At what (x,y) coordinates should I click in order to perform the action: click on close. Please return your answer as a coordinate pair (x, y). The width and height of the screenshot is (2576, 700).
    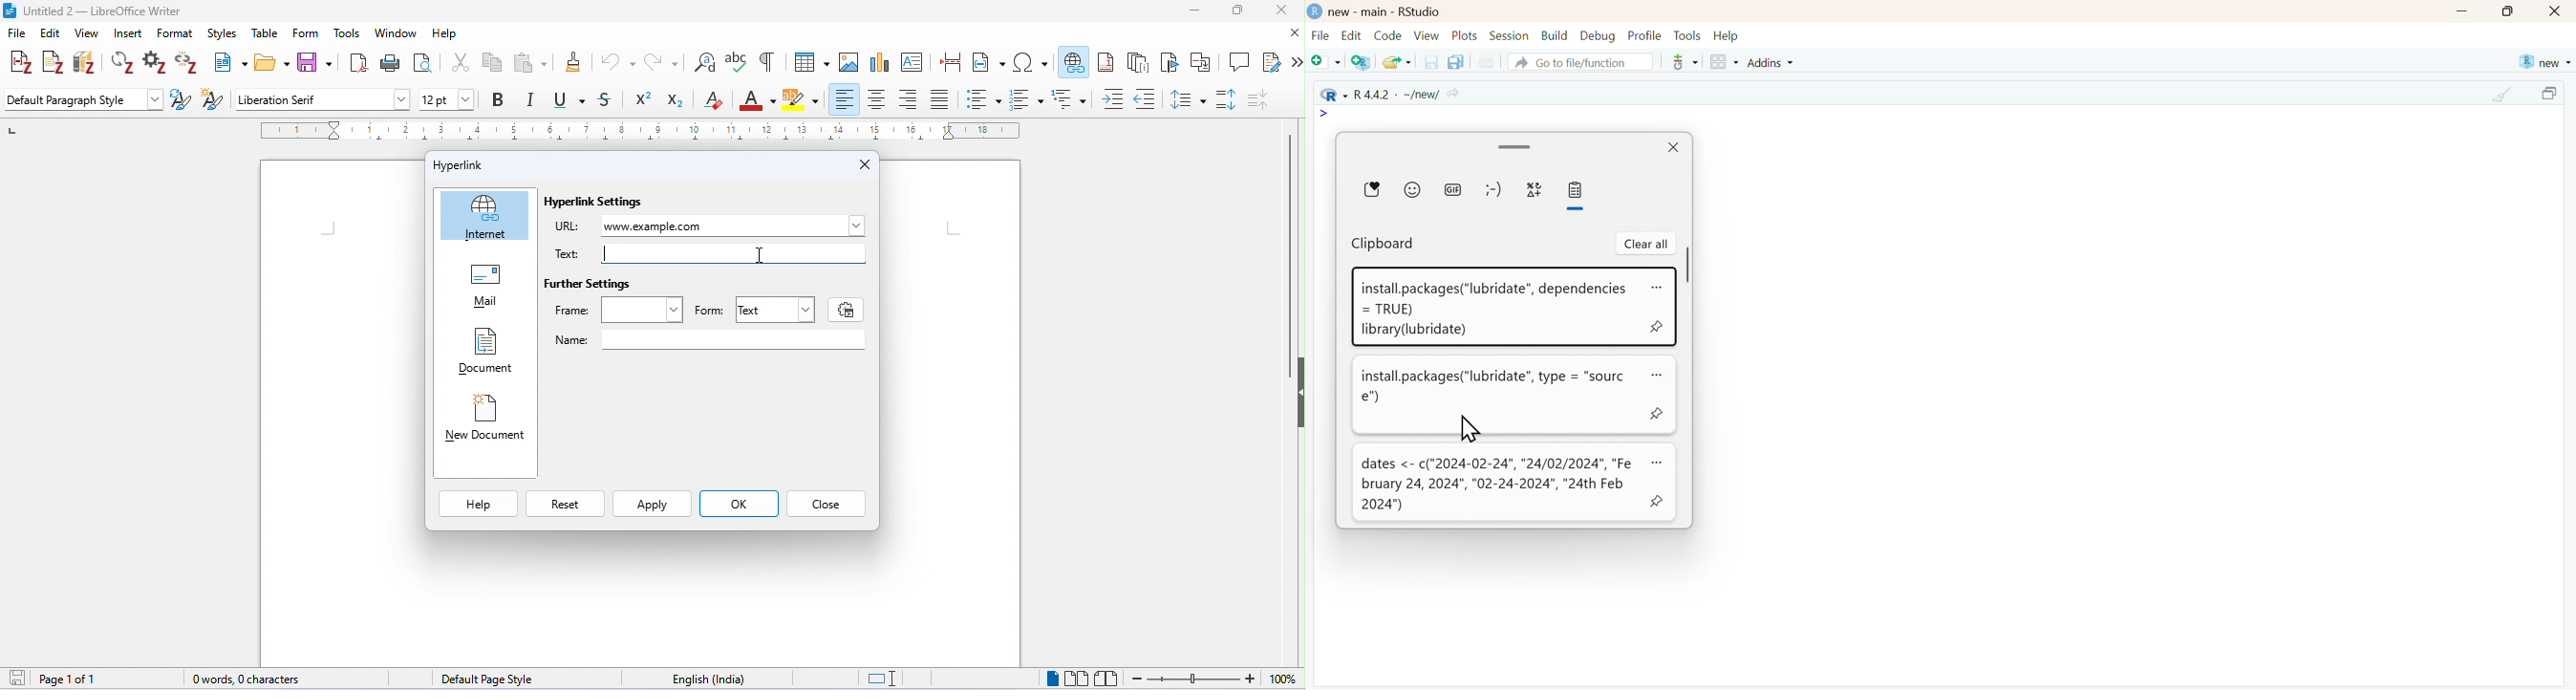
    Looking at the image, I should click on (1278, 11).